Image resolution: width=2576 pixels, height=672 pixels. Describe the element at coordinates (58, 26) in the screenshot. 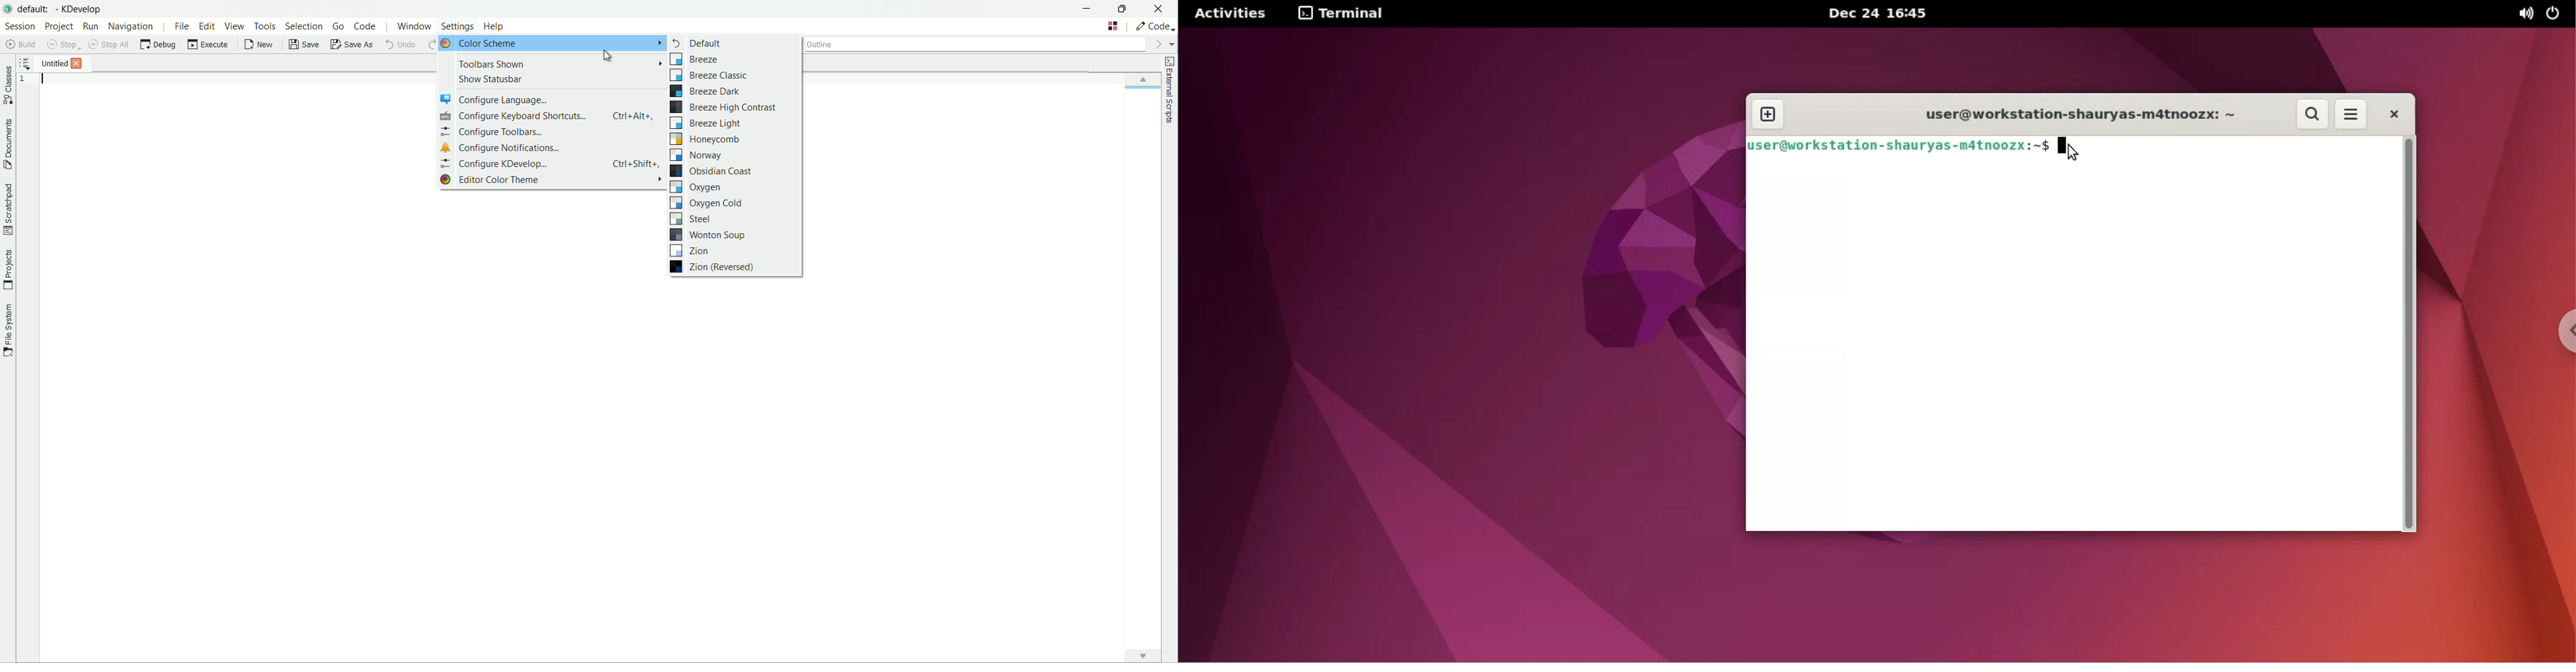

I see `project` at that location.